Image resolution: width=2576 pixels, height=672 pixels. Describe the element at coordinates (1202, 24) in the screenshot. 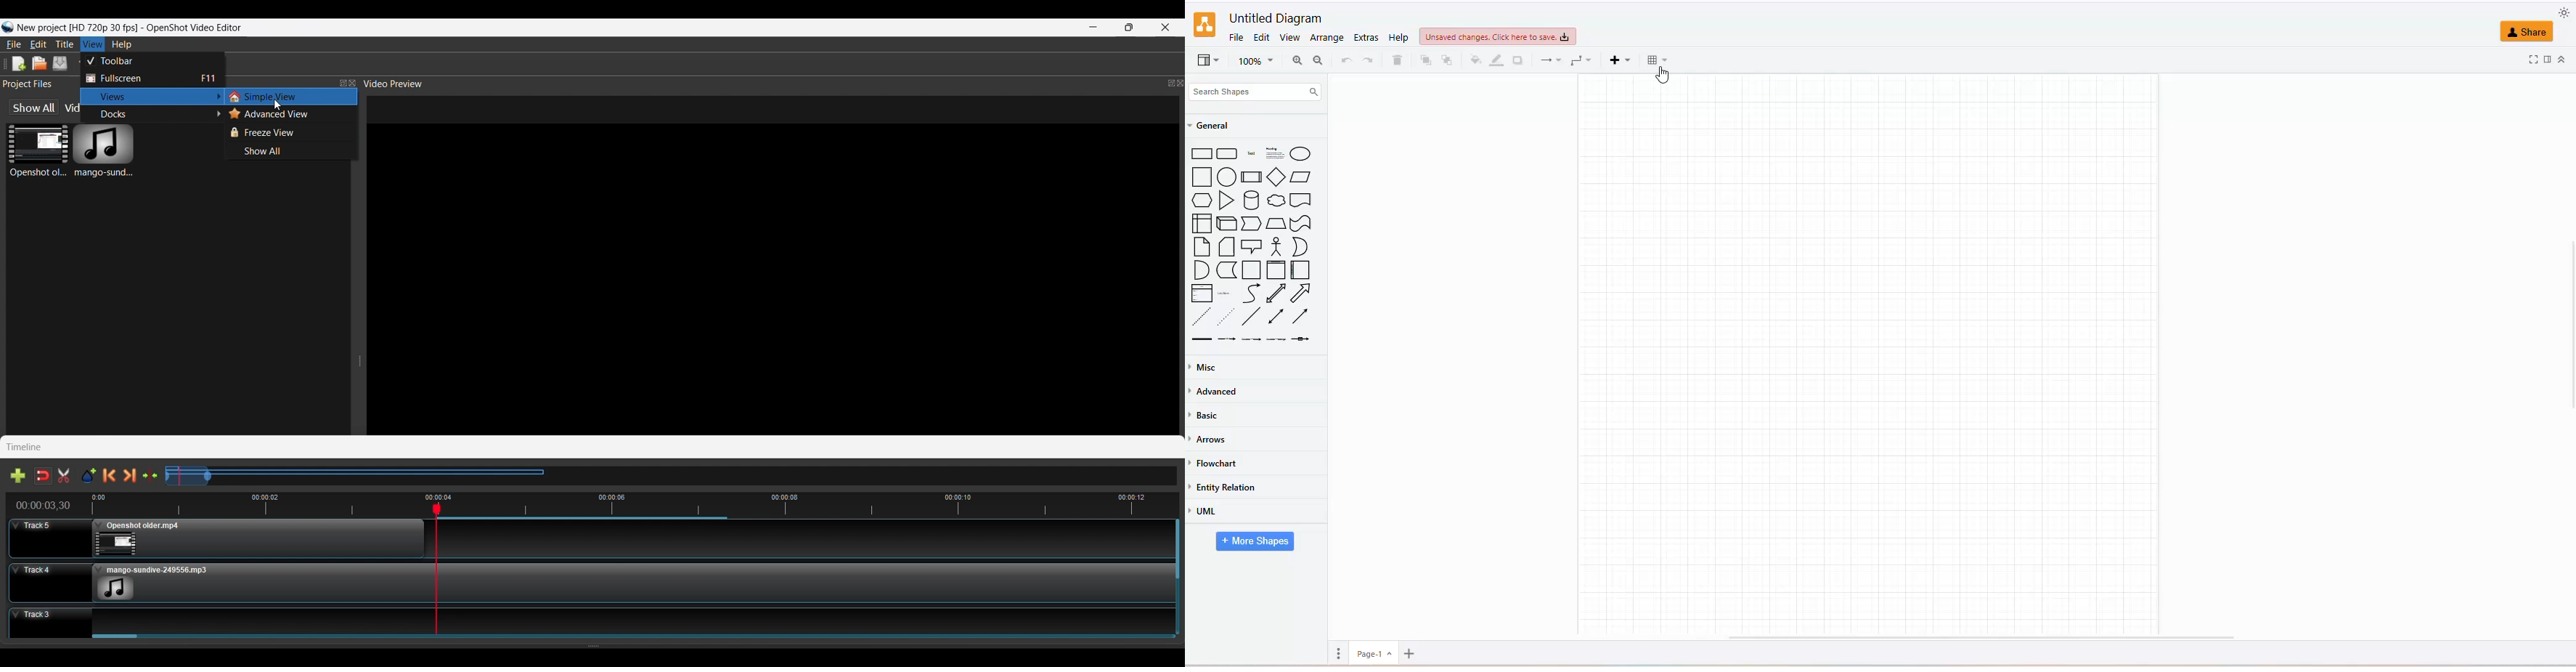

I see `logo` at that location.